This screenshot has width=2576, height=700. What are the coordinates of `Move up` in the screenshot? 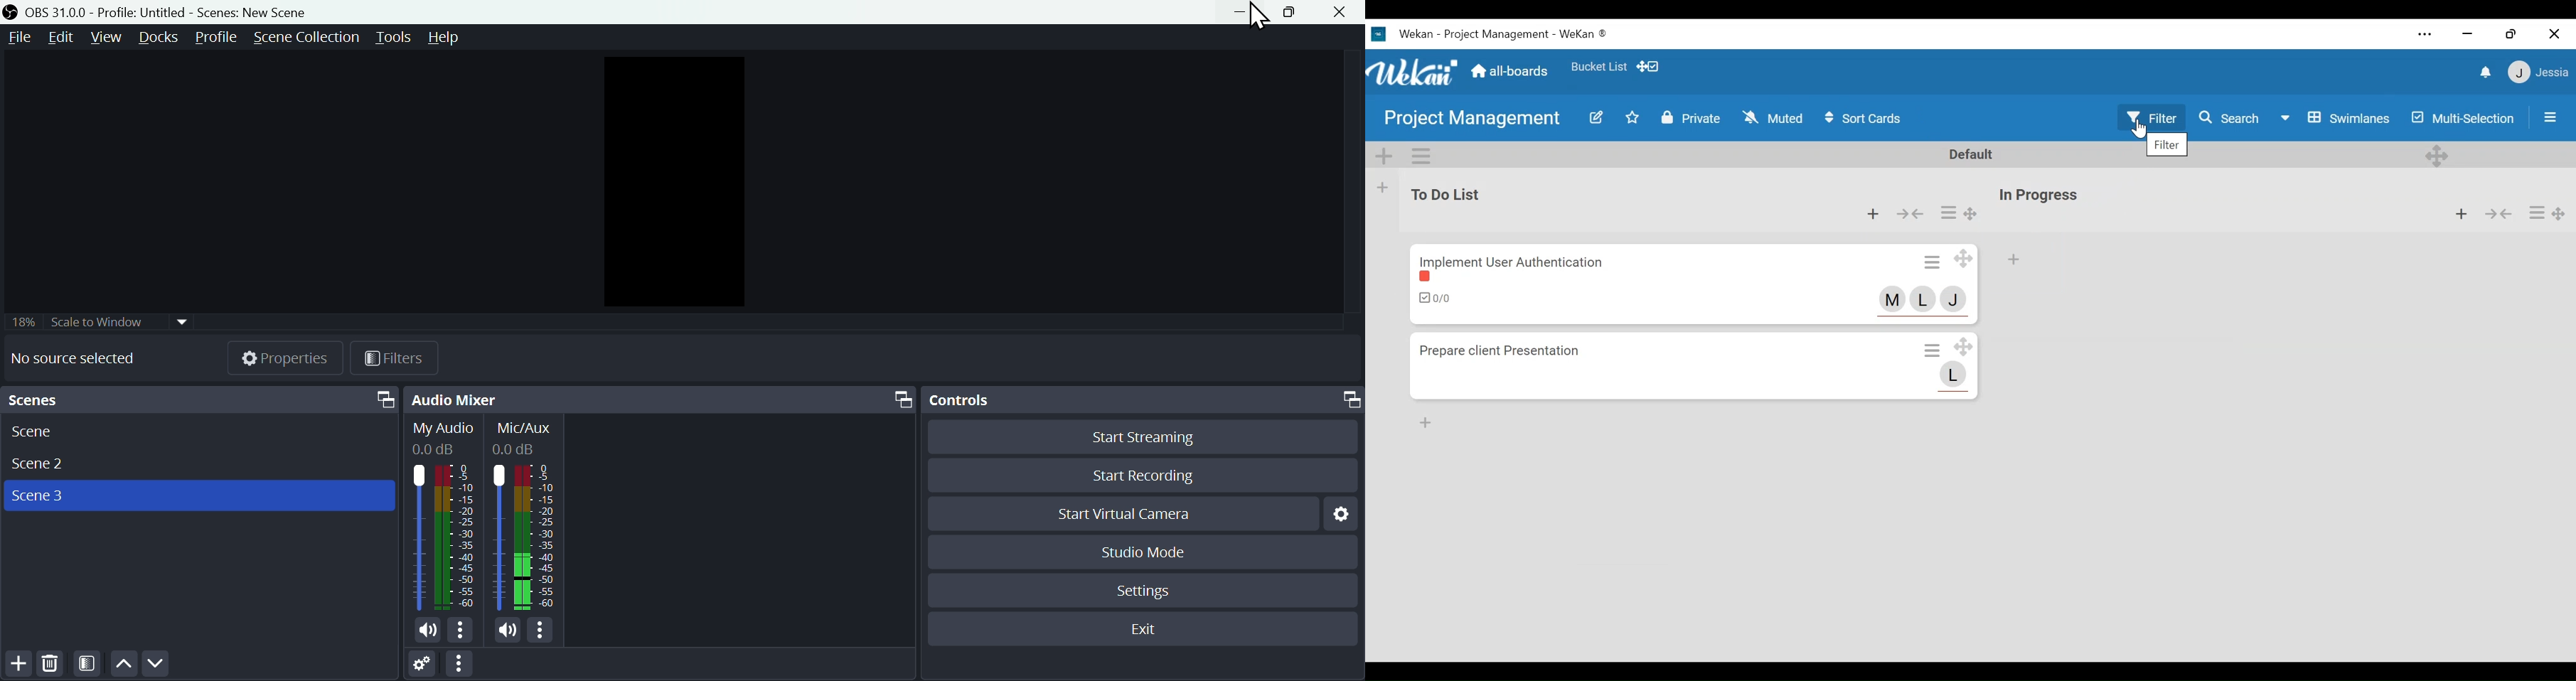 It's located at (123, 665).